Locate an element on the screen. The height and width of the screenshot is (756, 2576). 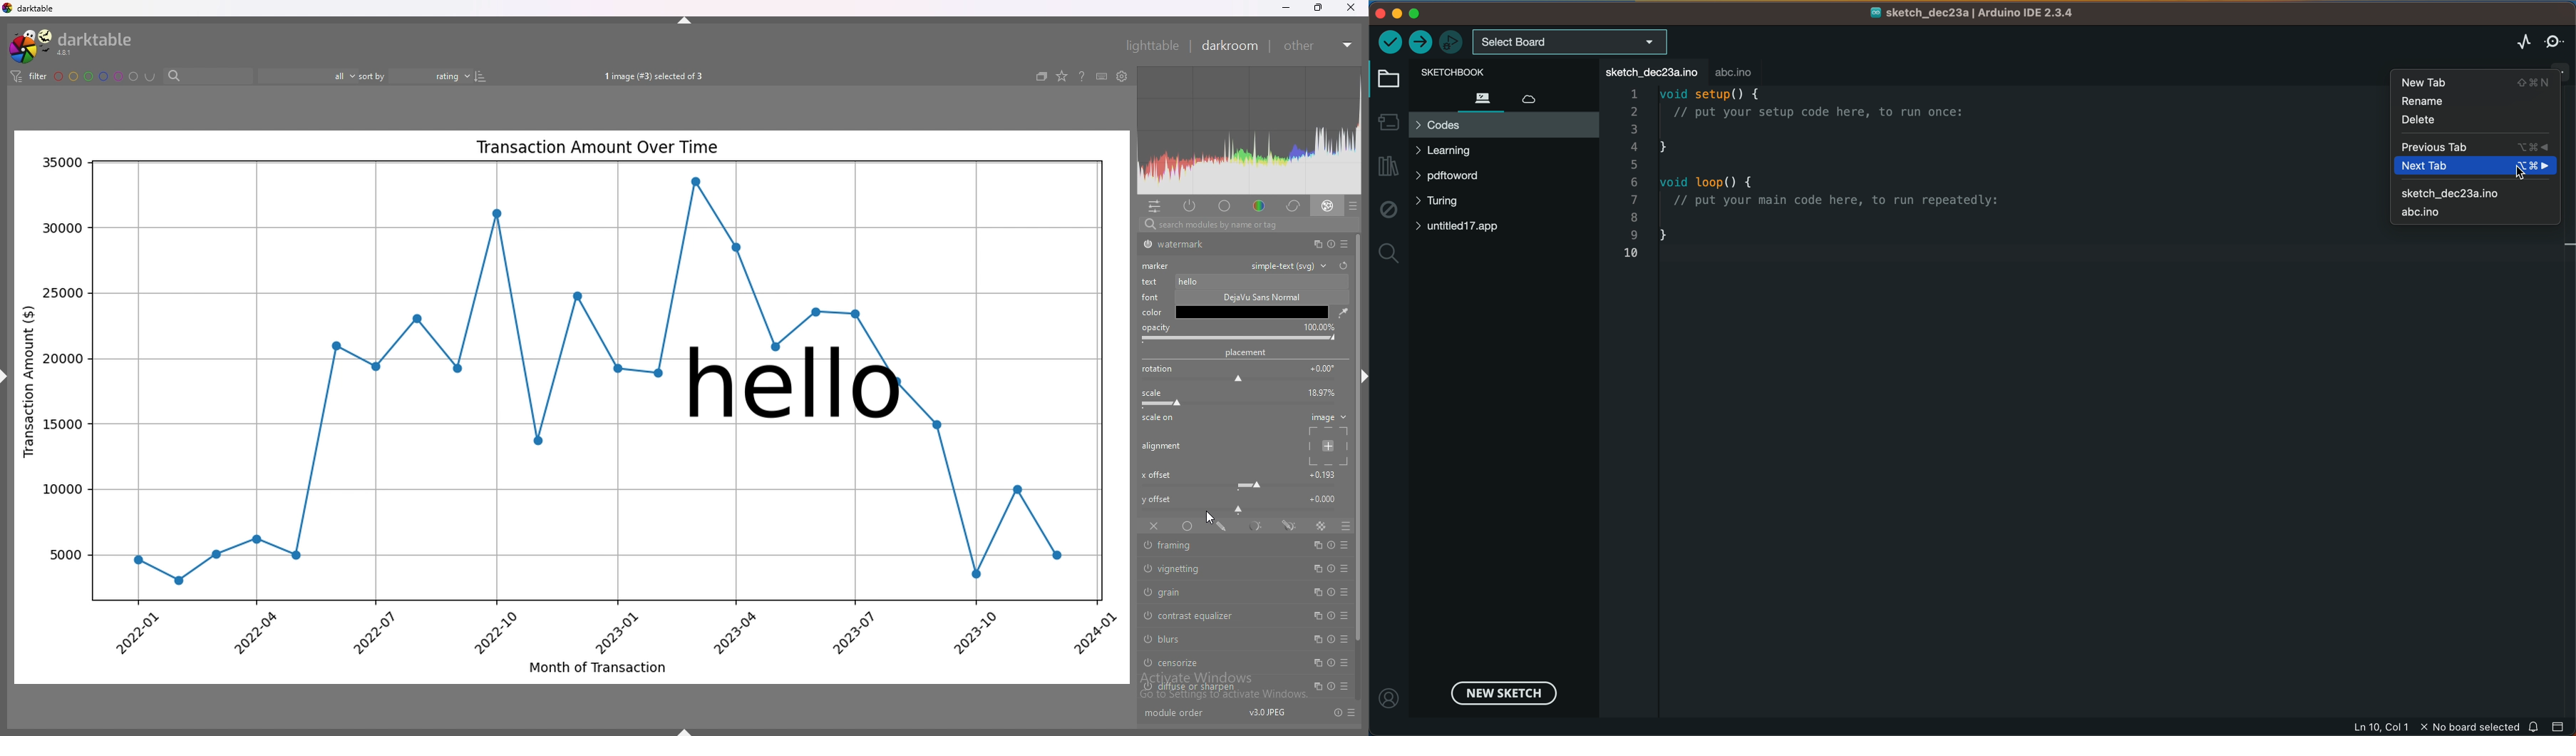
presets is located at coordinates (1346, 569).